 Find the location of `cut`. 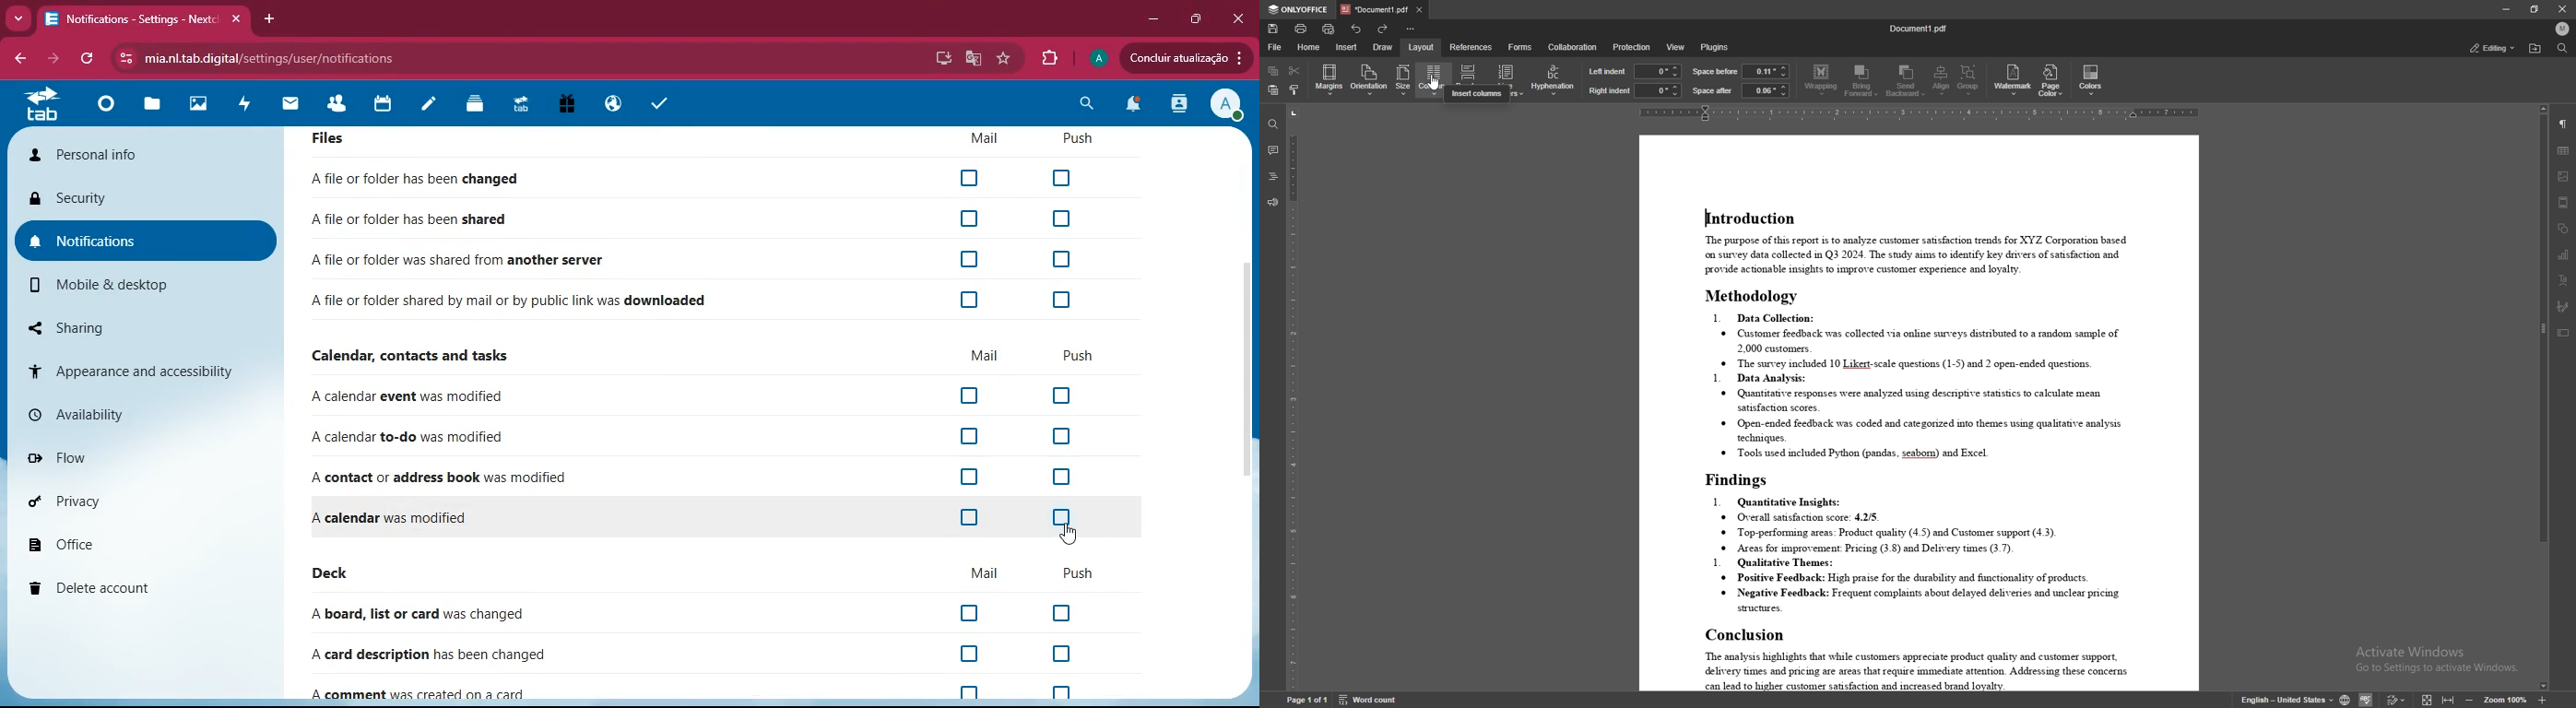

cut is located at coordinates (1294, 71).